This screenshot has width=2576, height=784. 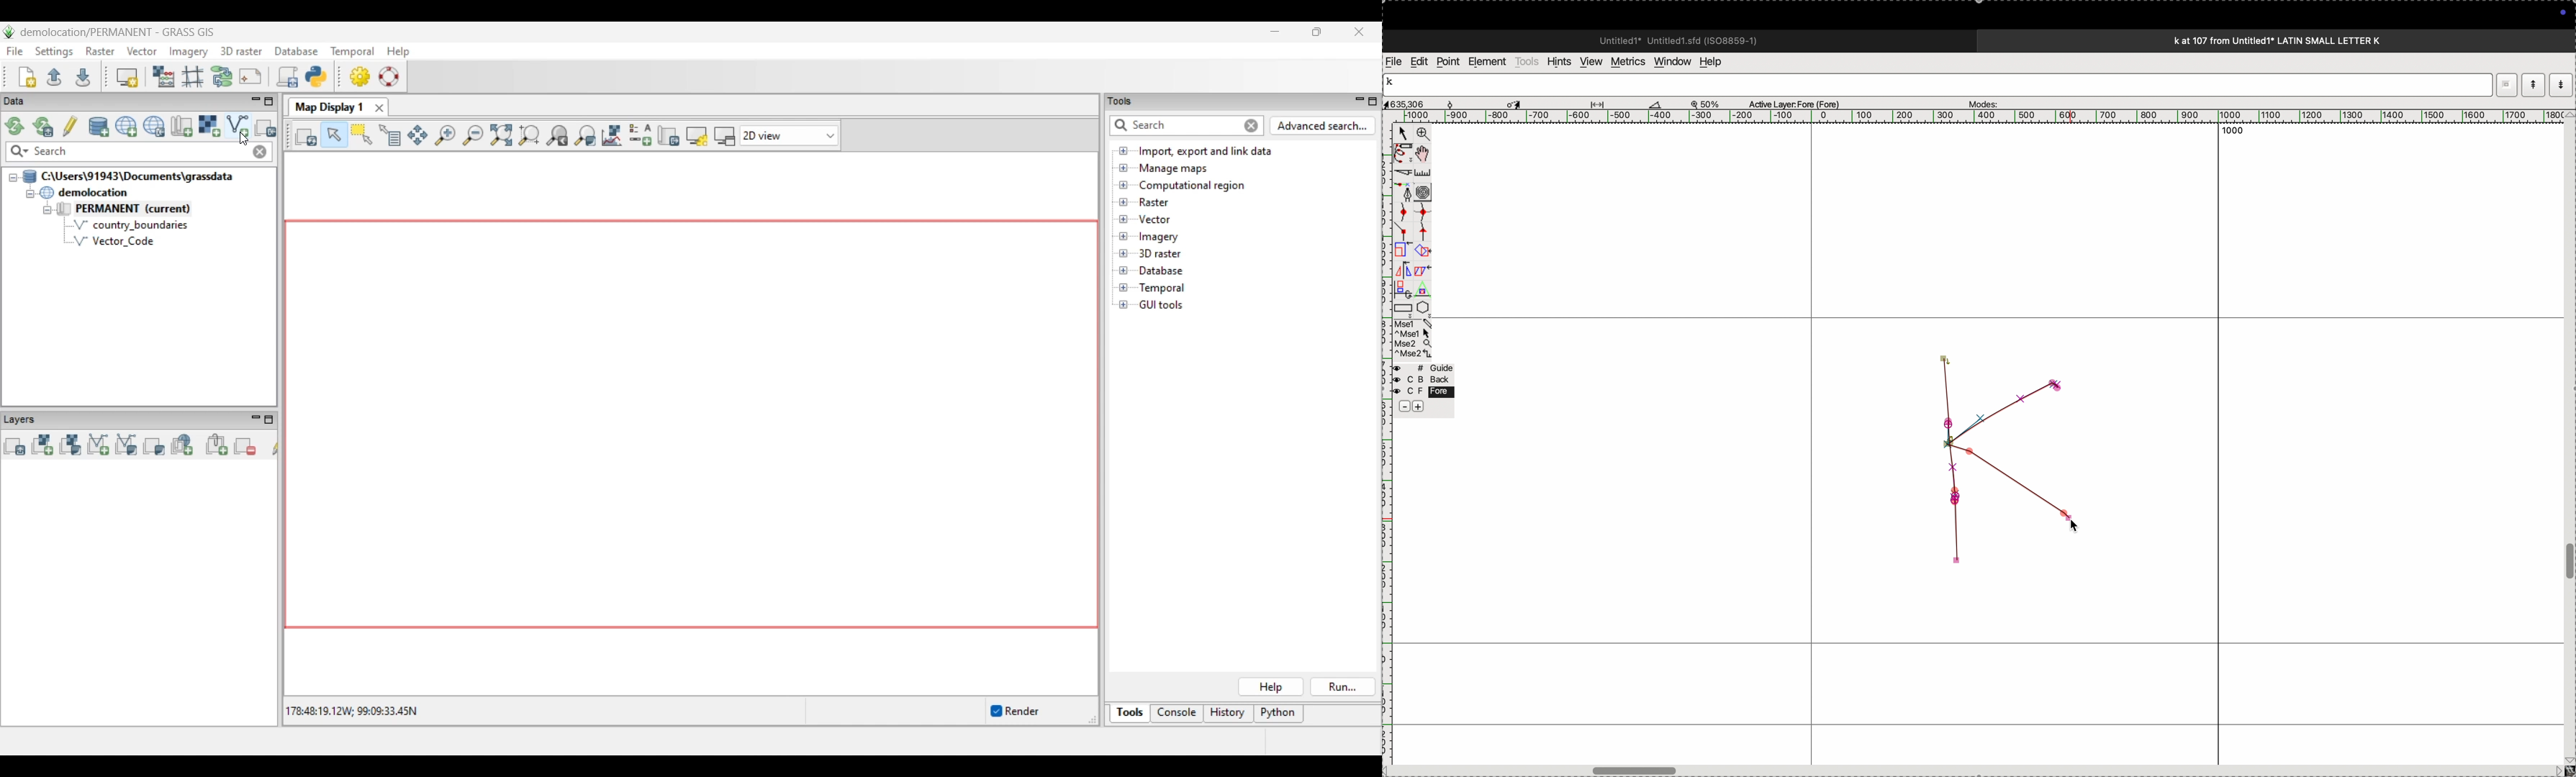 I want to click on zoom, so click(x=1710, y=103).